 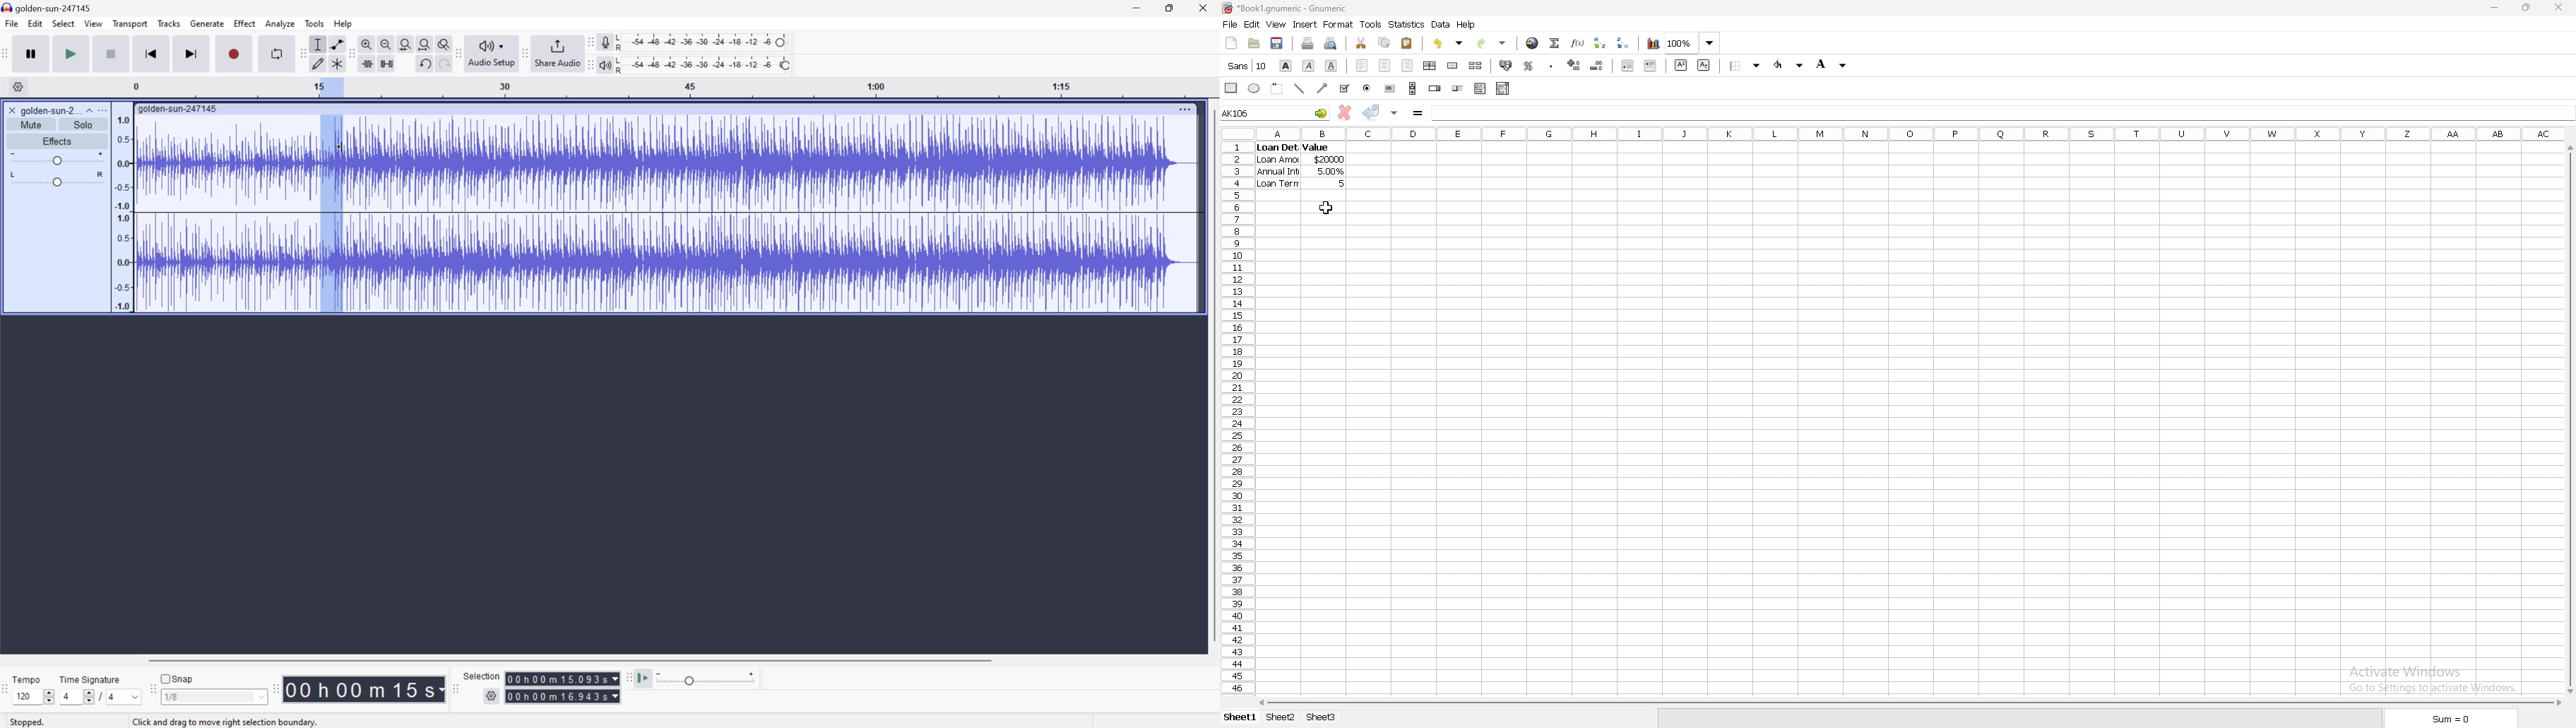 What do you see at coordinates (23, 697) in the screenshot?
I see `120` at bounding box center [23, 697].